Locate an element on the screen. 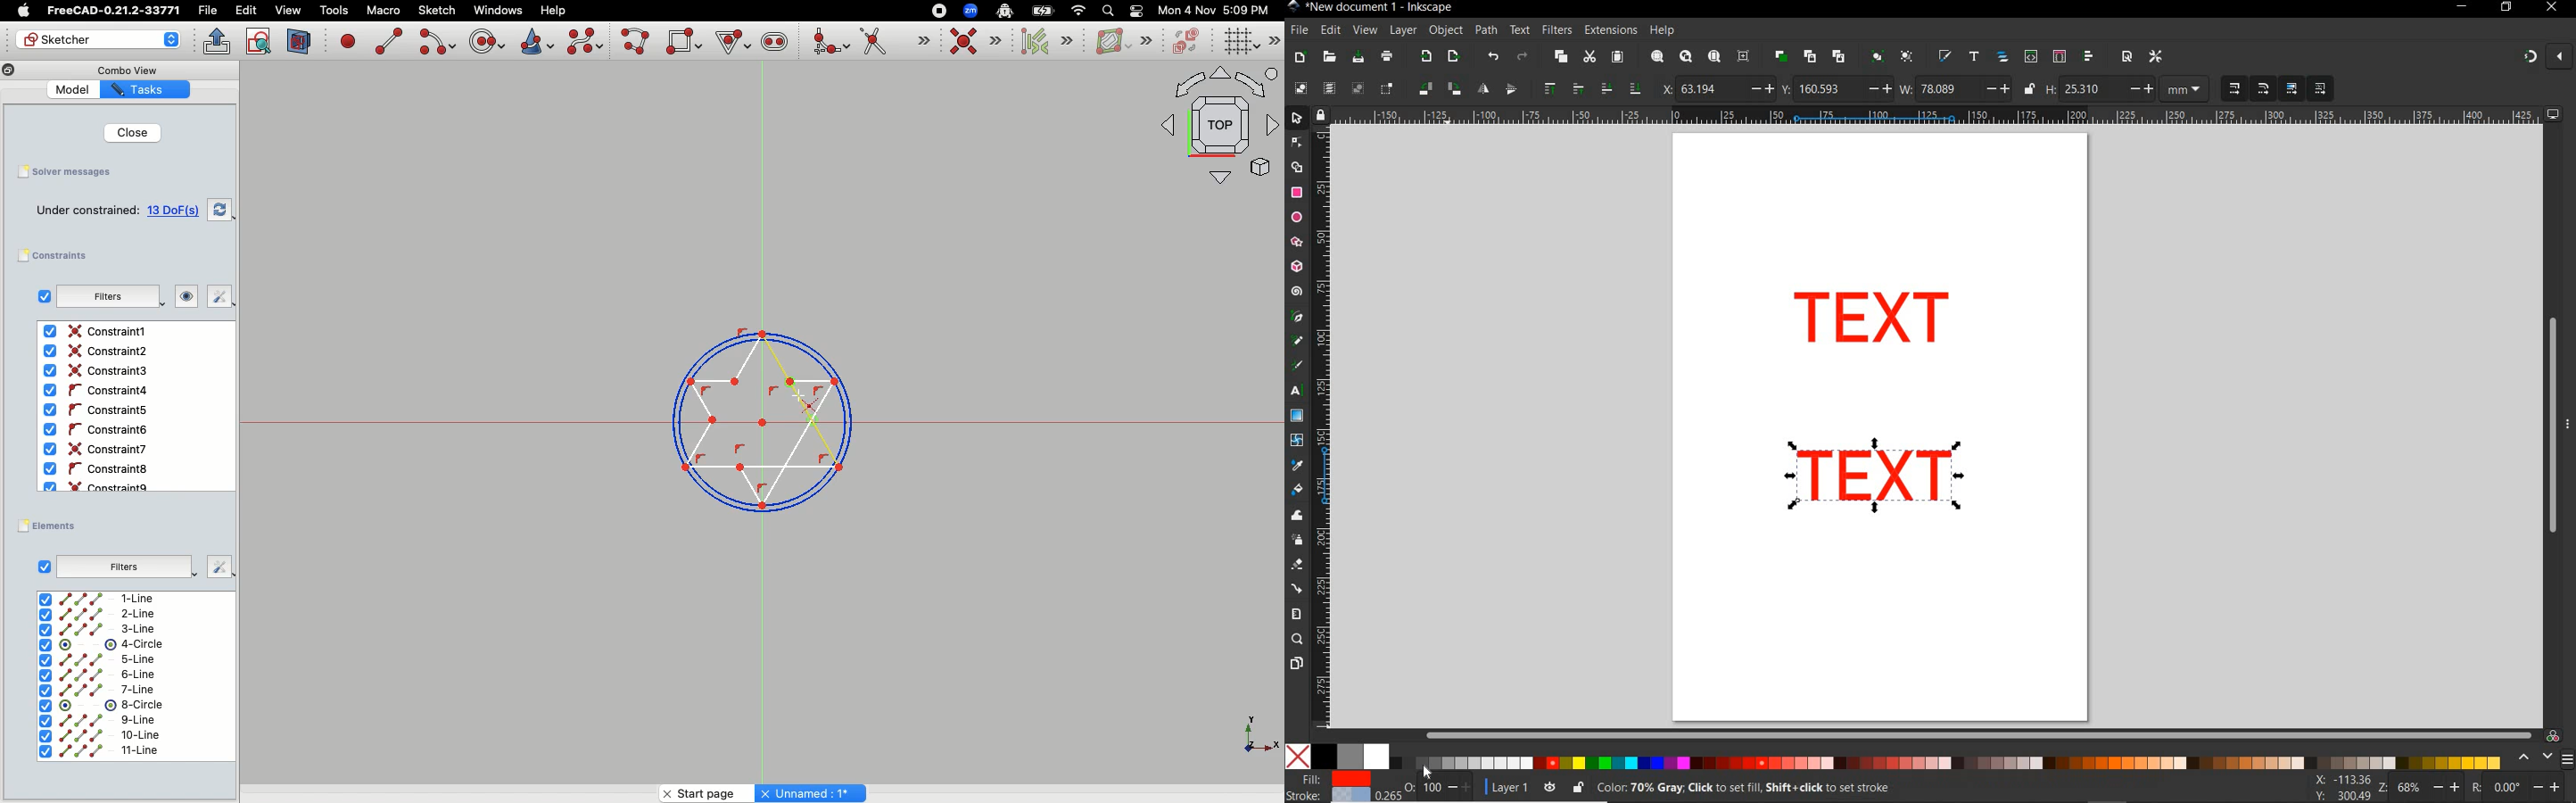 The width and height of the screenshot is (2576, 812). B-spline information layer is located at coordinates (1122, 42).